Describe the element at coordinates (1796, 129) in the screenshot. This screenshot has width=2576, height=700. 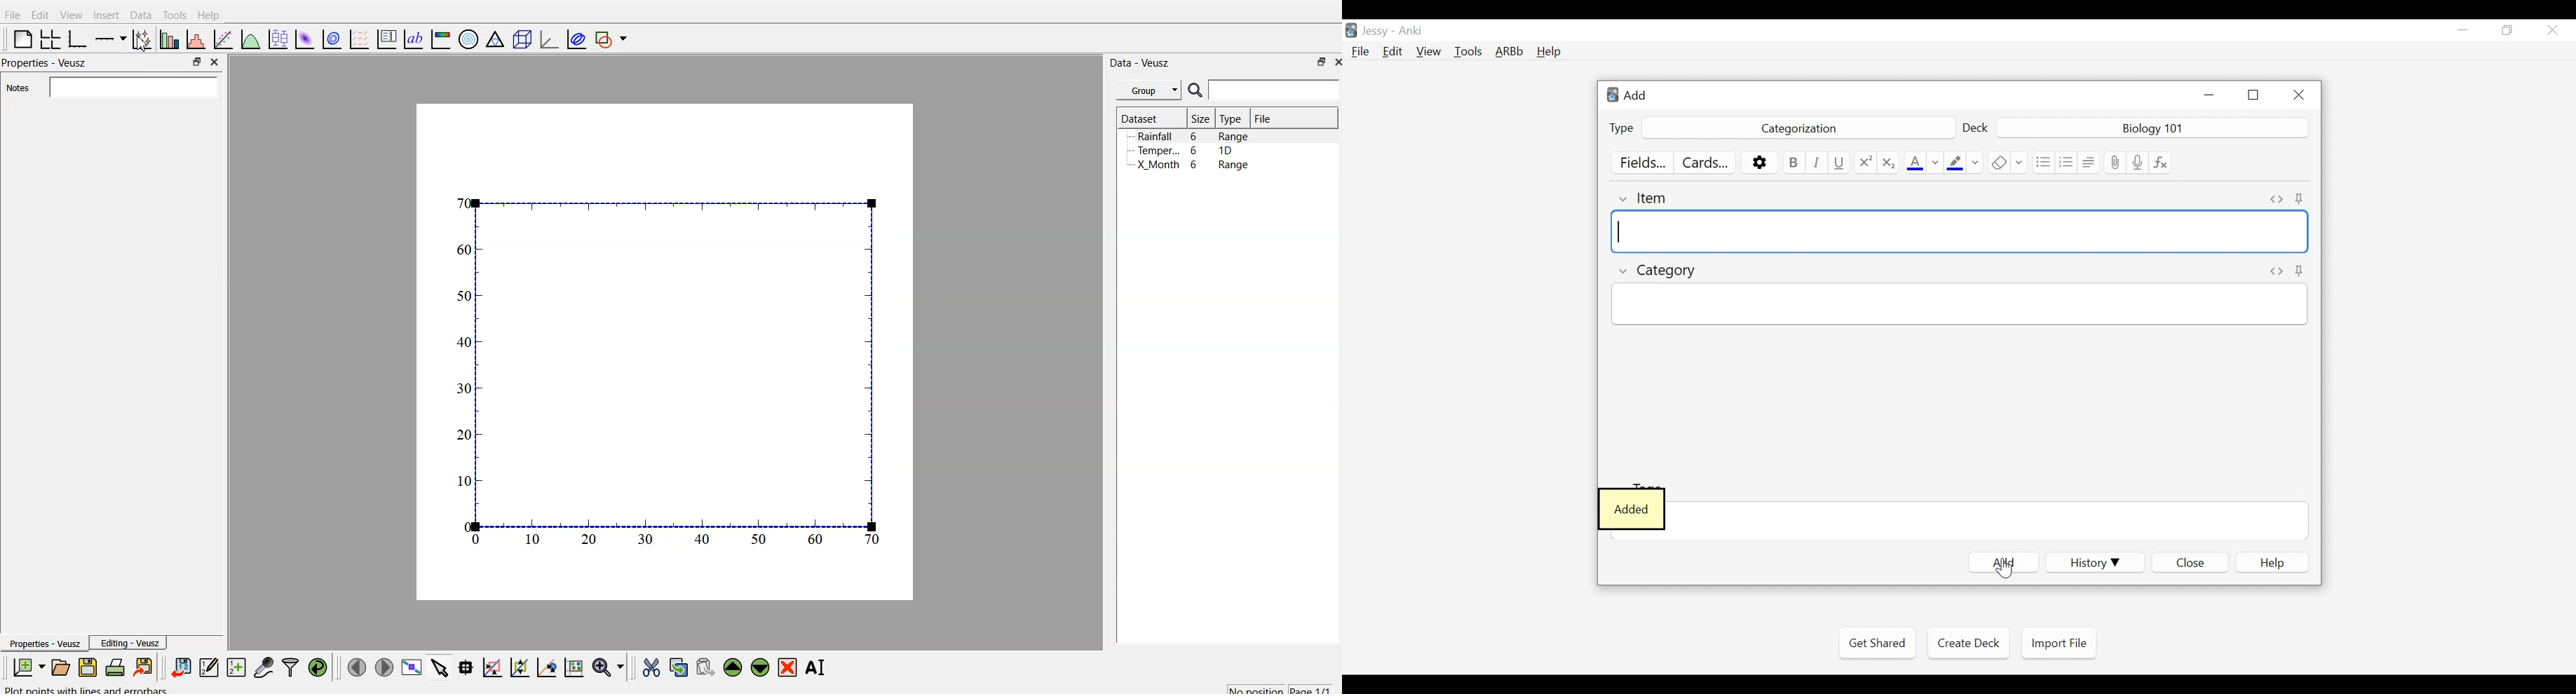
I see `Categorization` at that location.